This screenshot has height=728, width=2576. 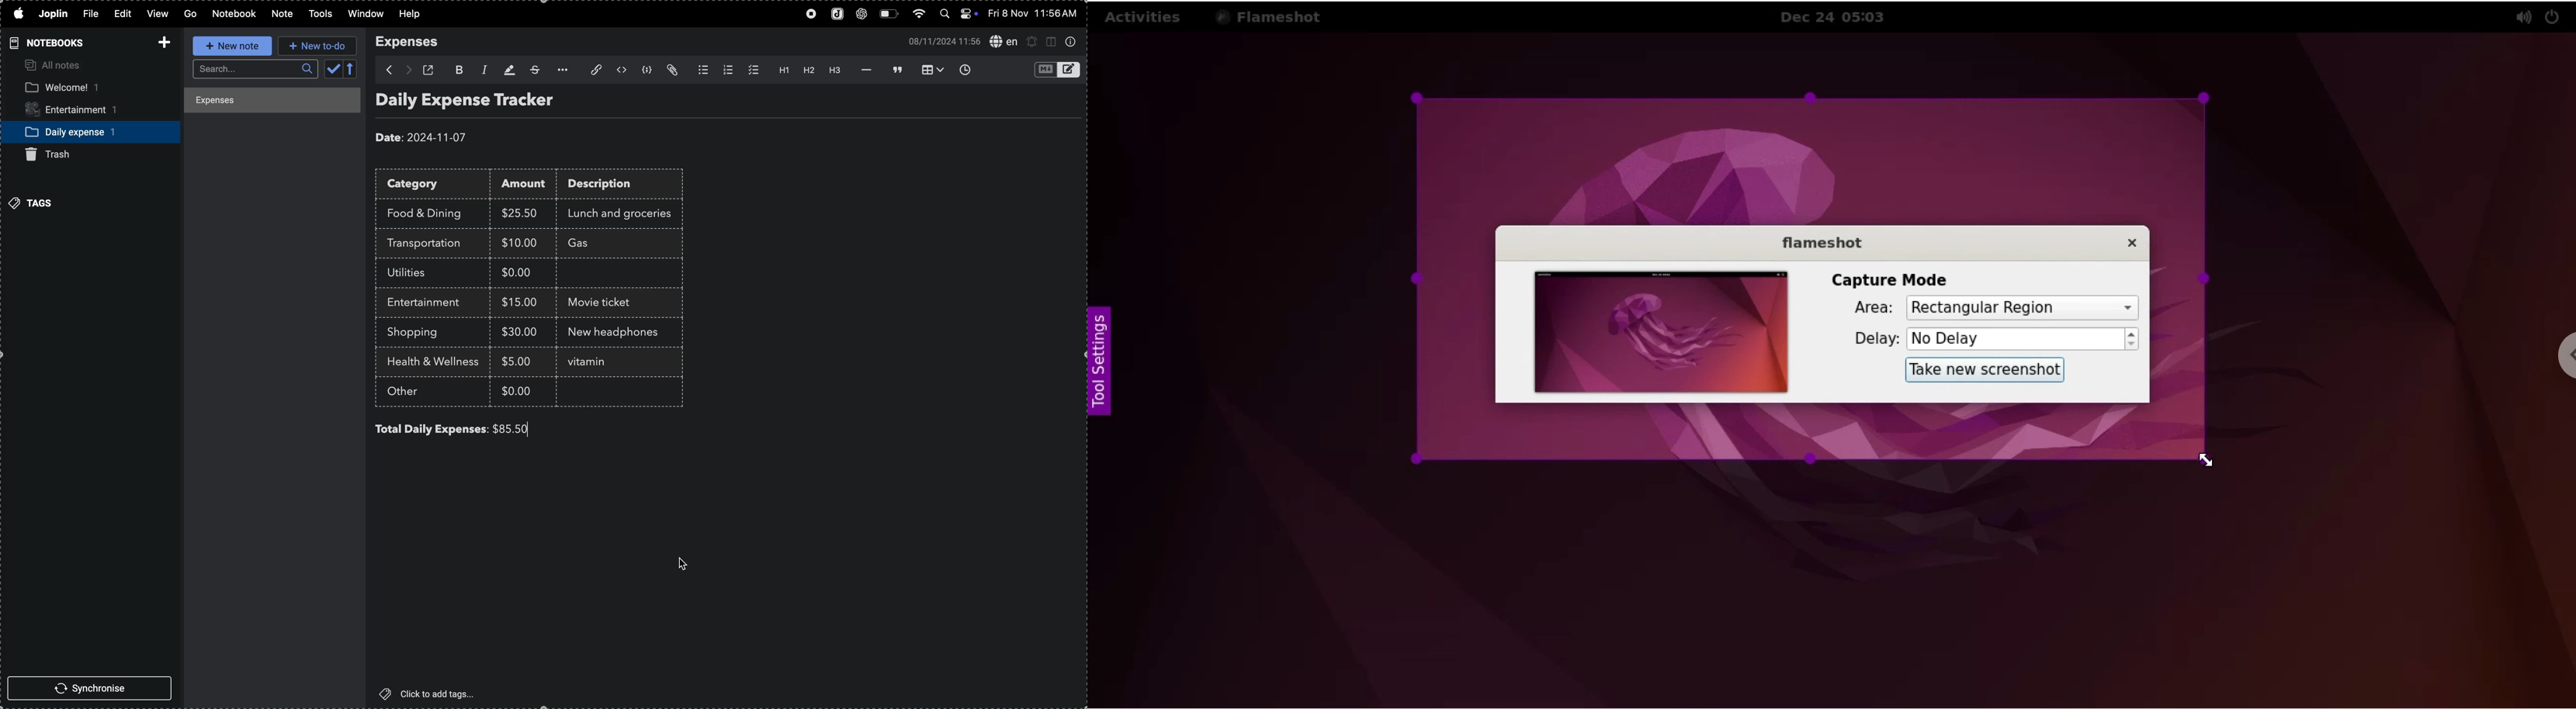 I want to click on horrizontal line, so click(x=864, y=69).